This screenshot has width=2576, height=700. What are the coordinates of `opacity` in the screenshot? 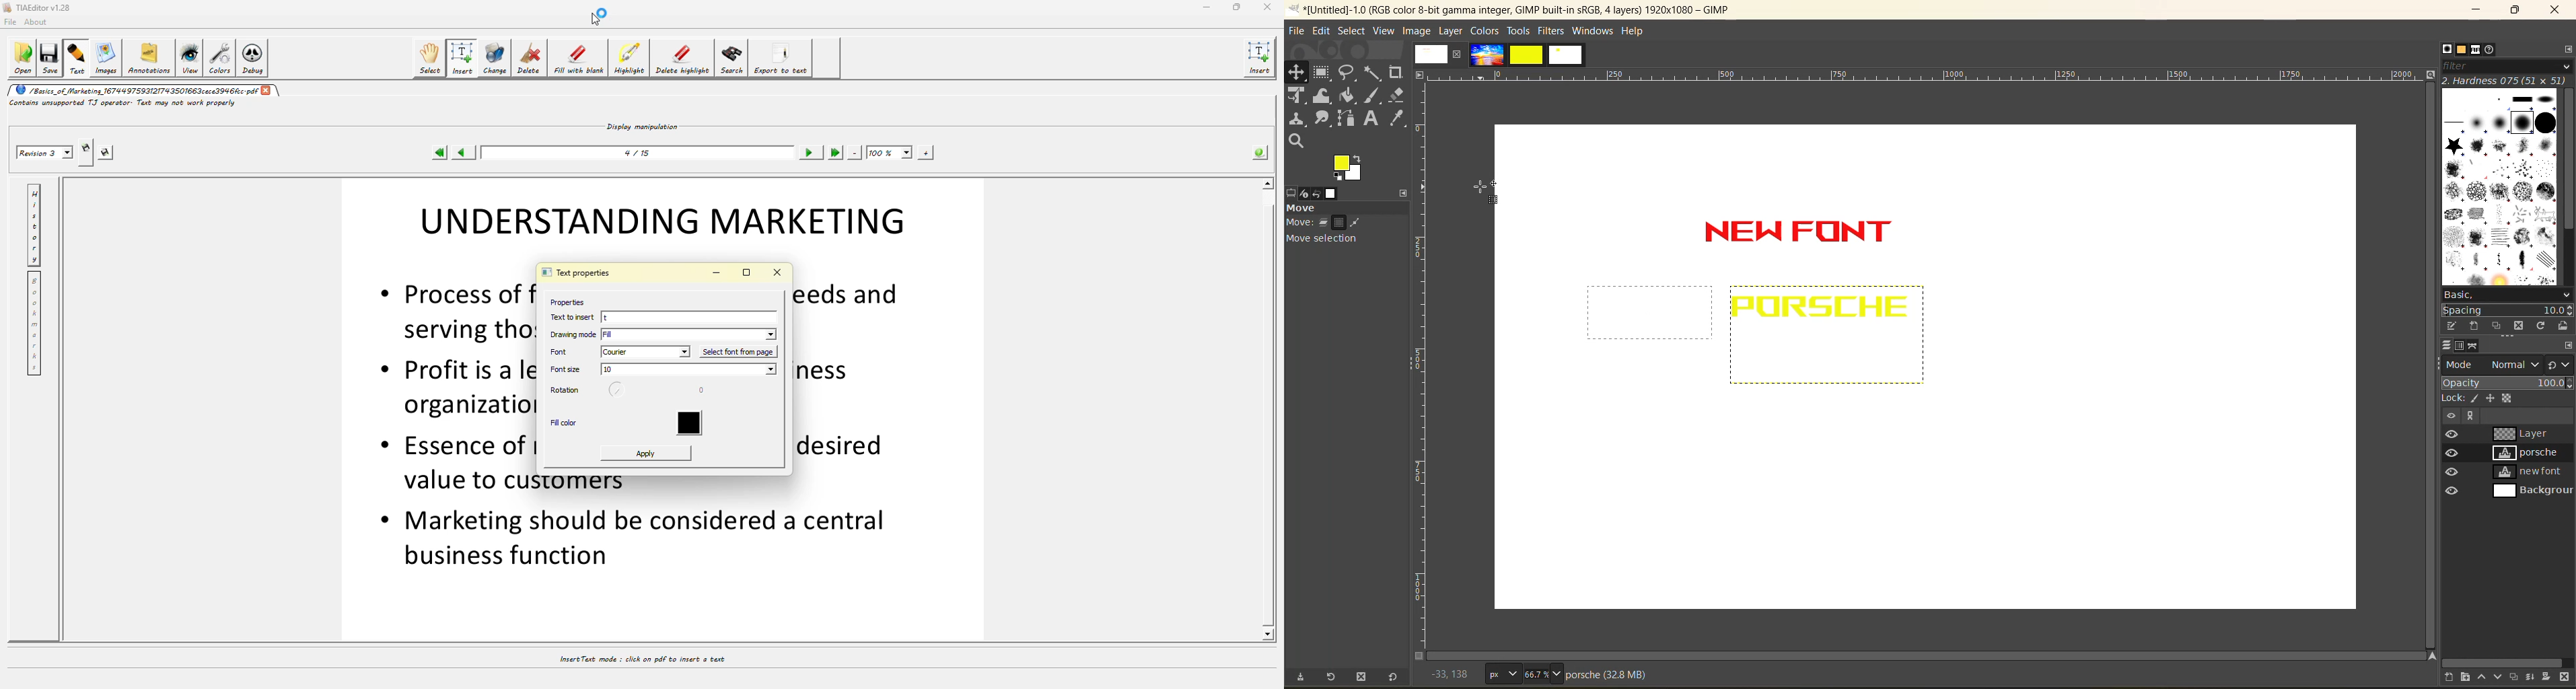 It's located at (2506, 382).